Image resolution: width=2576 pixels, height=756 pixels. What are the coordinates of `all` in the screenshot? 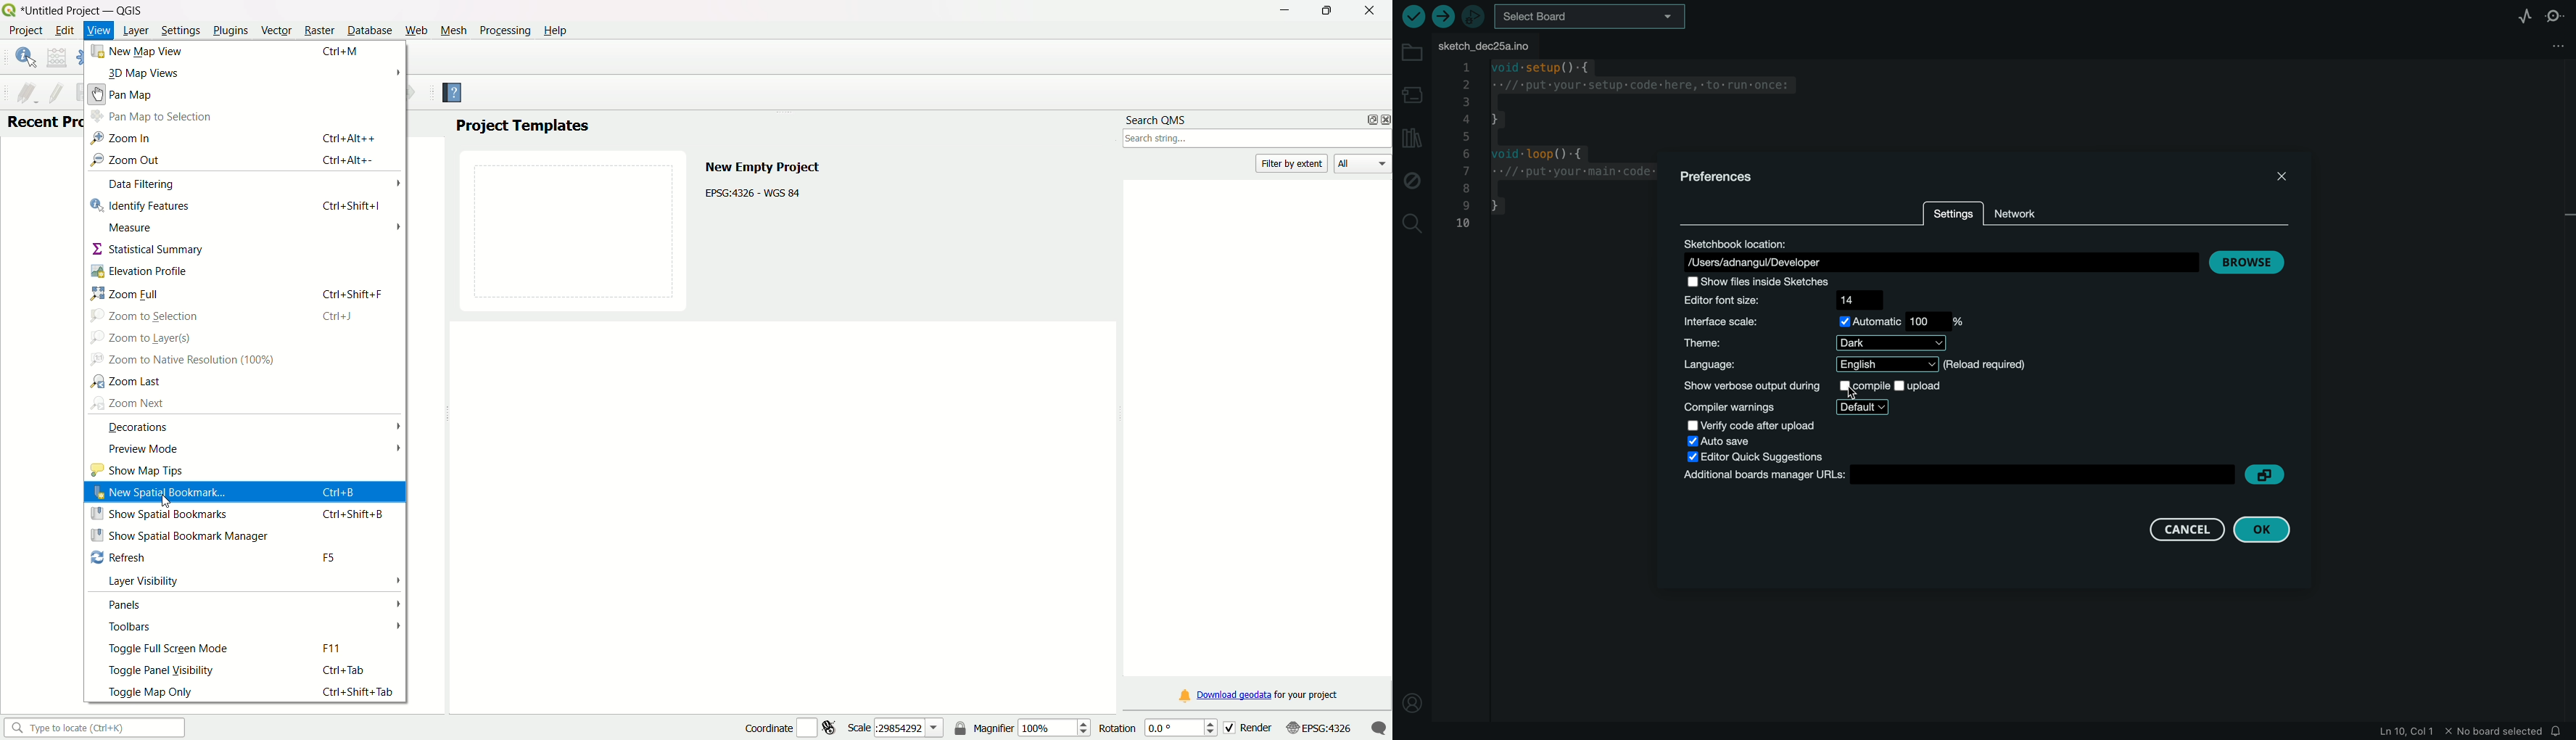 It's located at (1363, 165).